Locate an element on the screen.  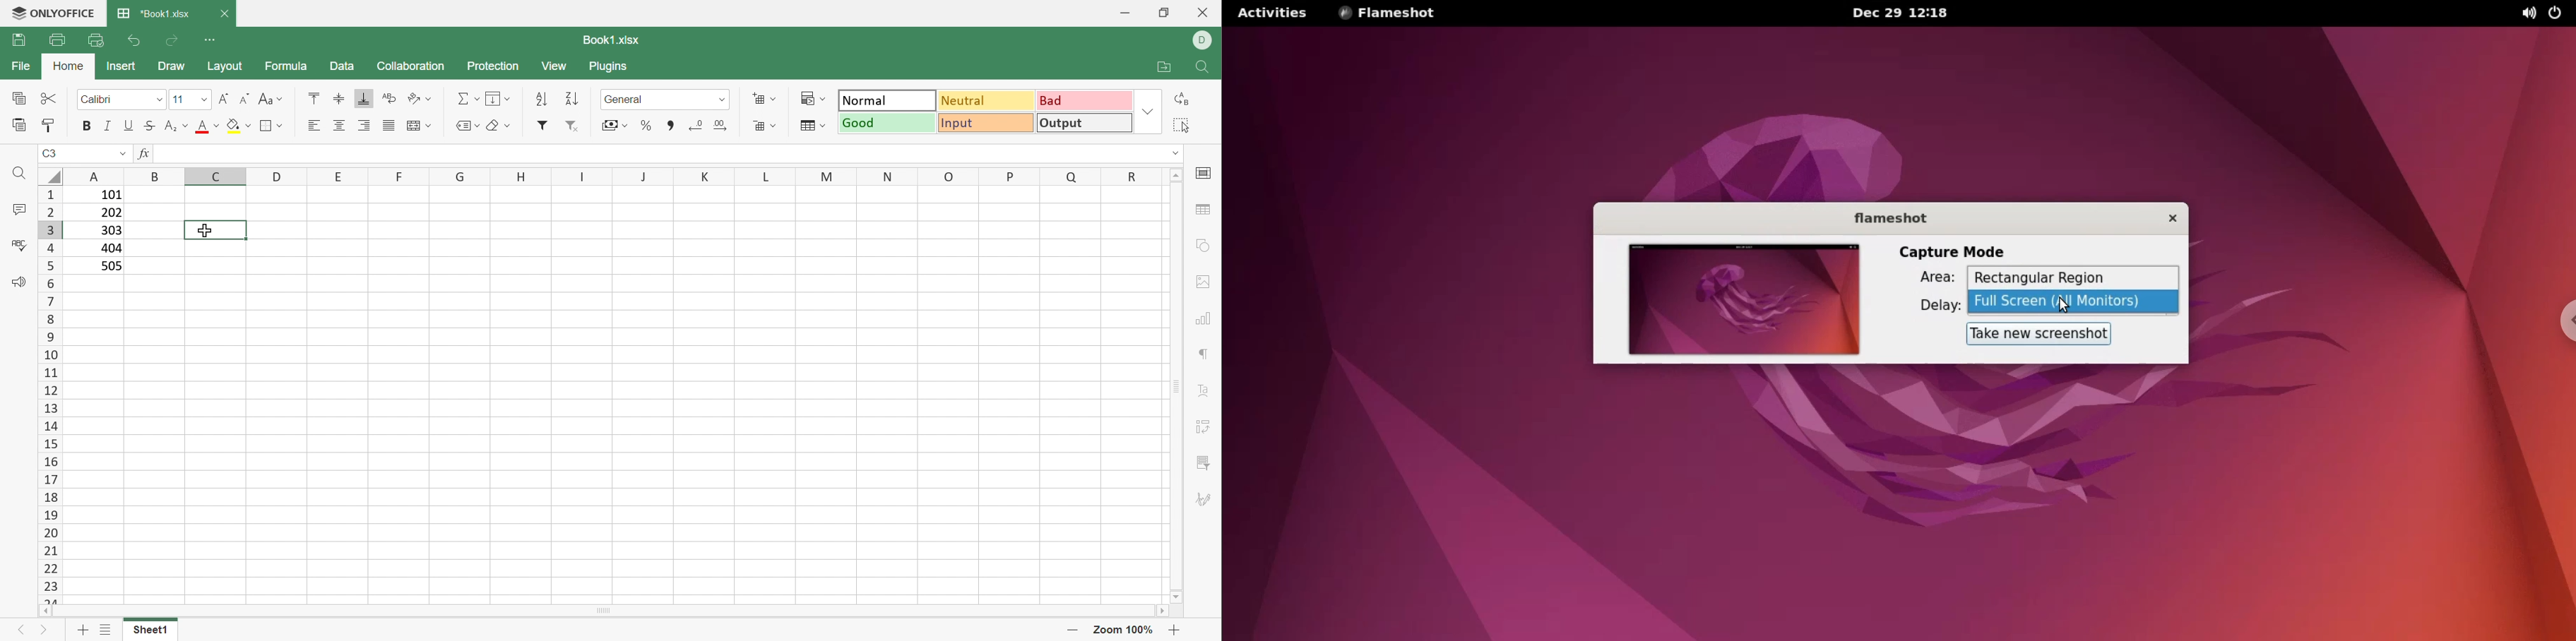
Select all is located at coordinates (1184, 125).